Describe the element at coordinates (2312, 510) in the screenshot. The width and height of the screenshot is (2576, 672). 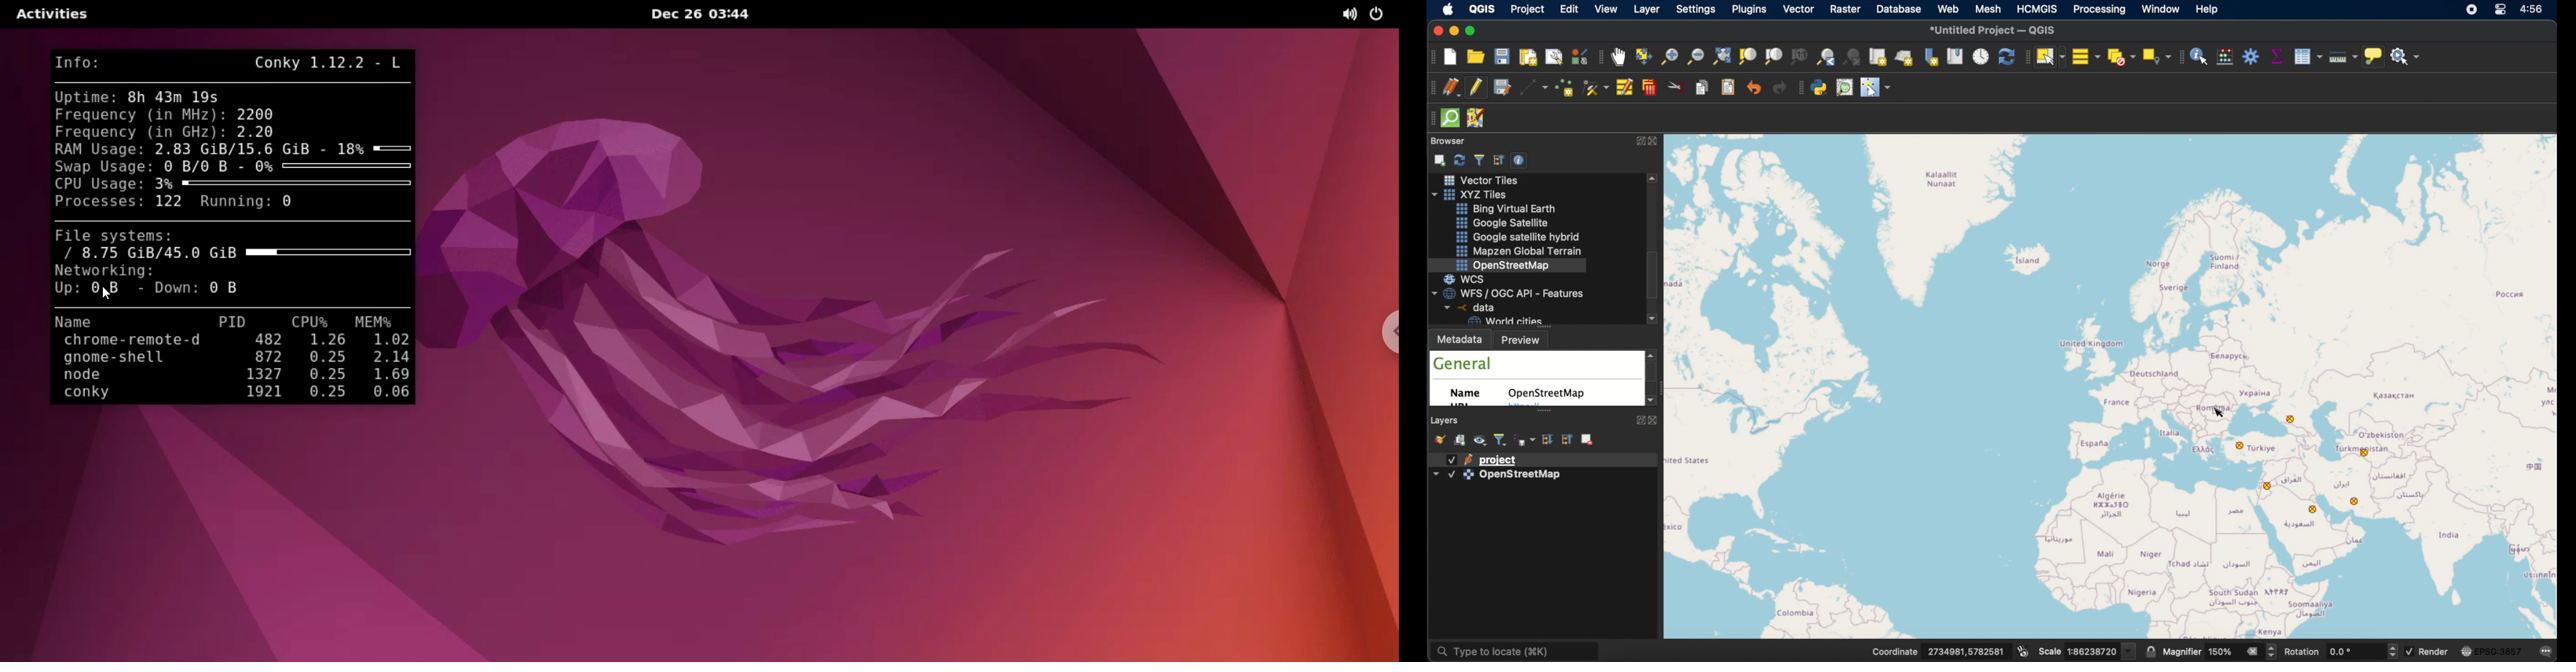
I see `point feature` at that location.